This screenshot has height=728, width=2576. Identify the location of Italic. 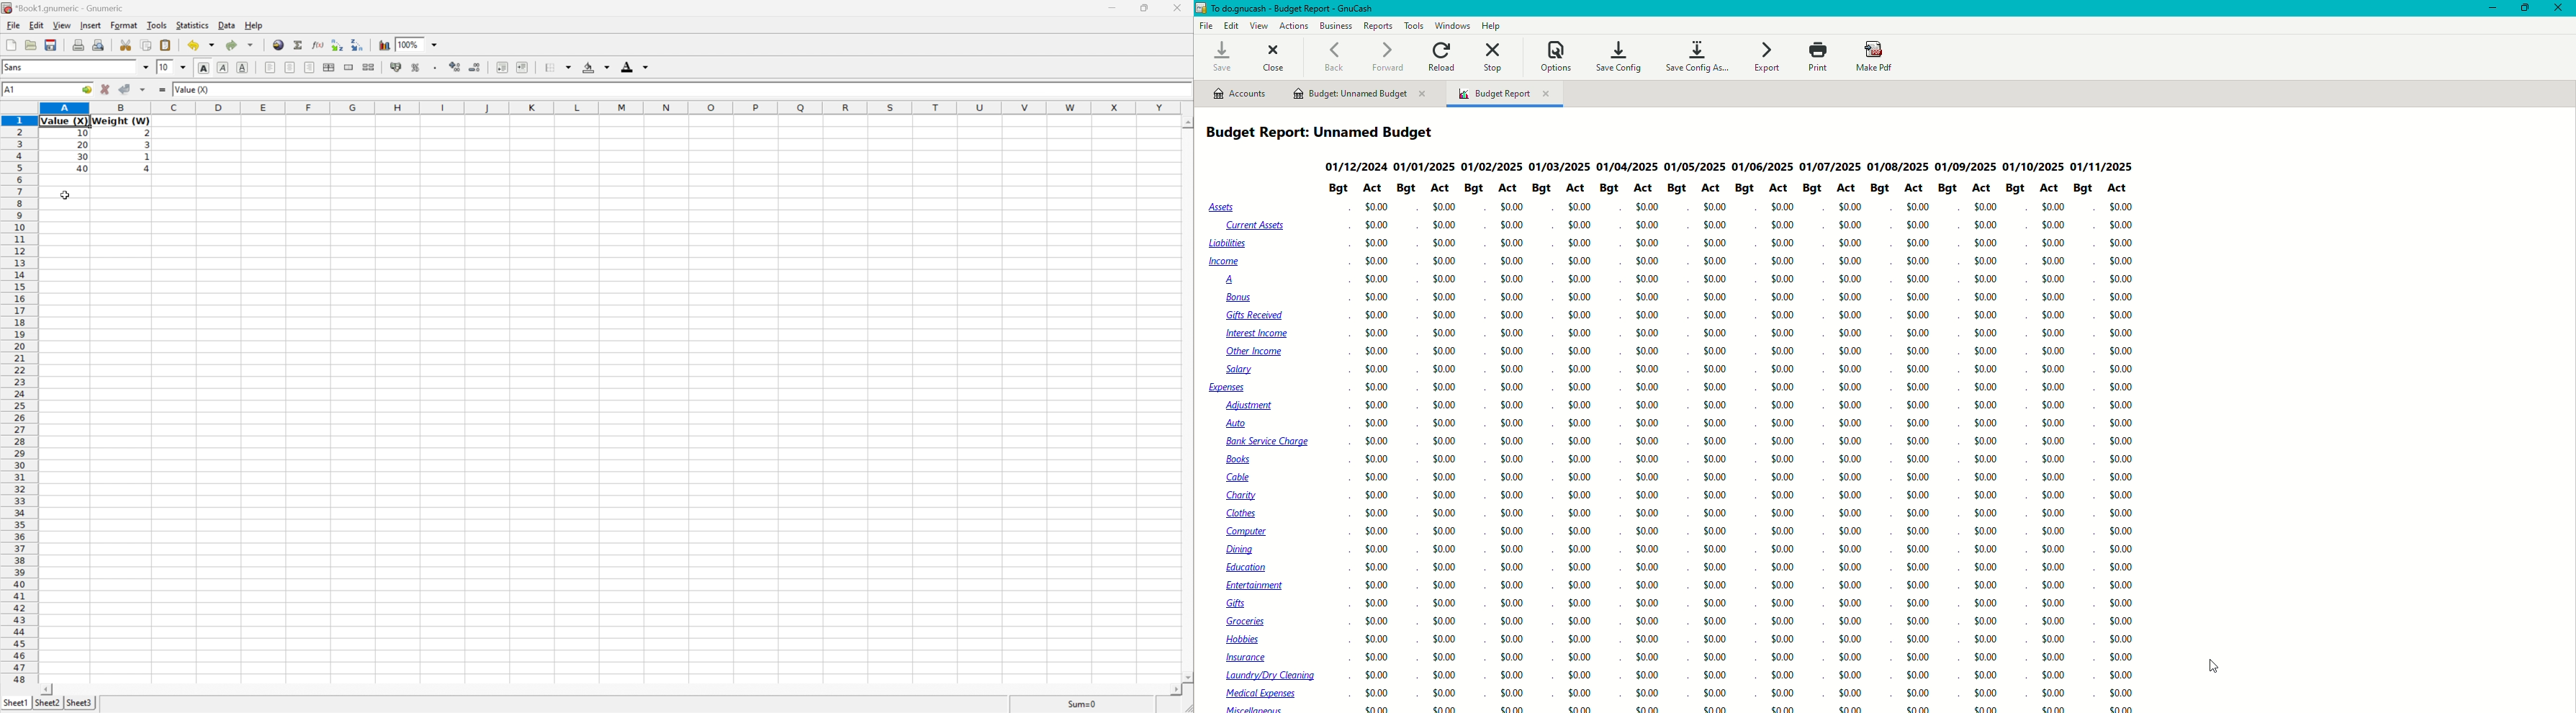
(224, 66).